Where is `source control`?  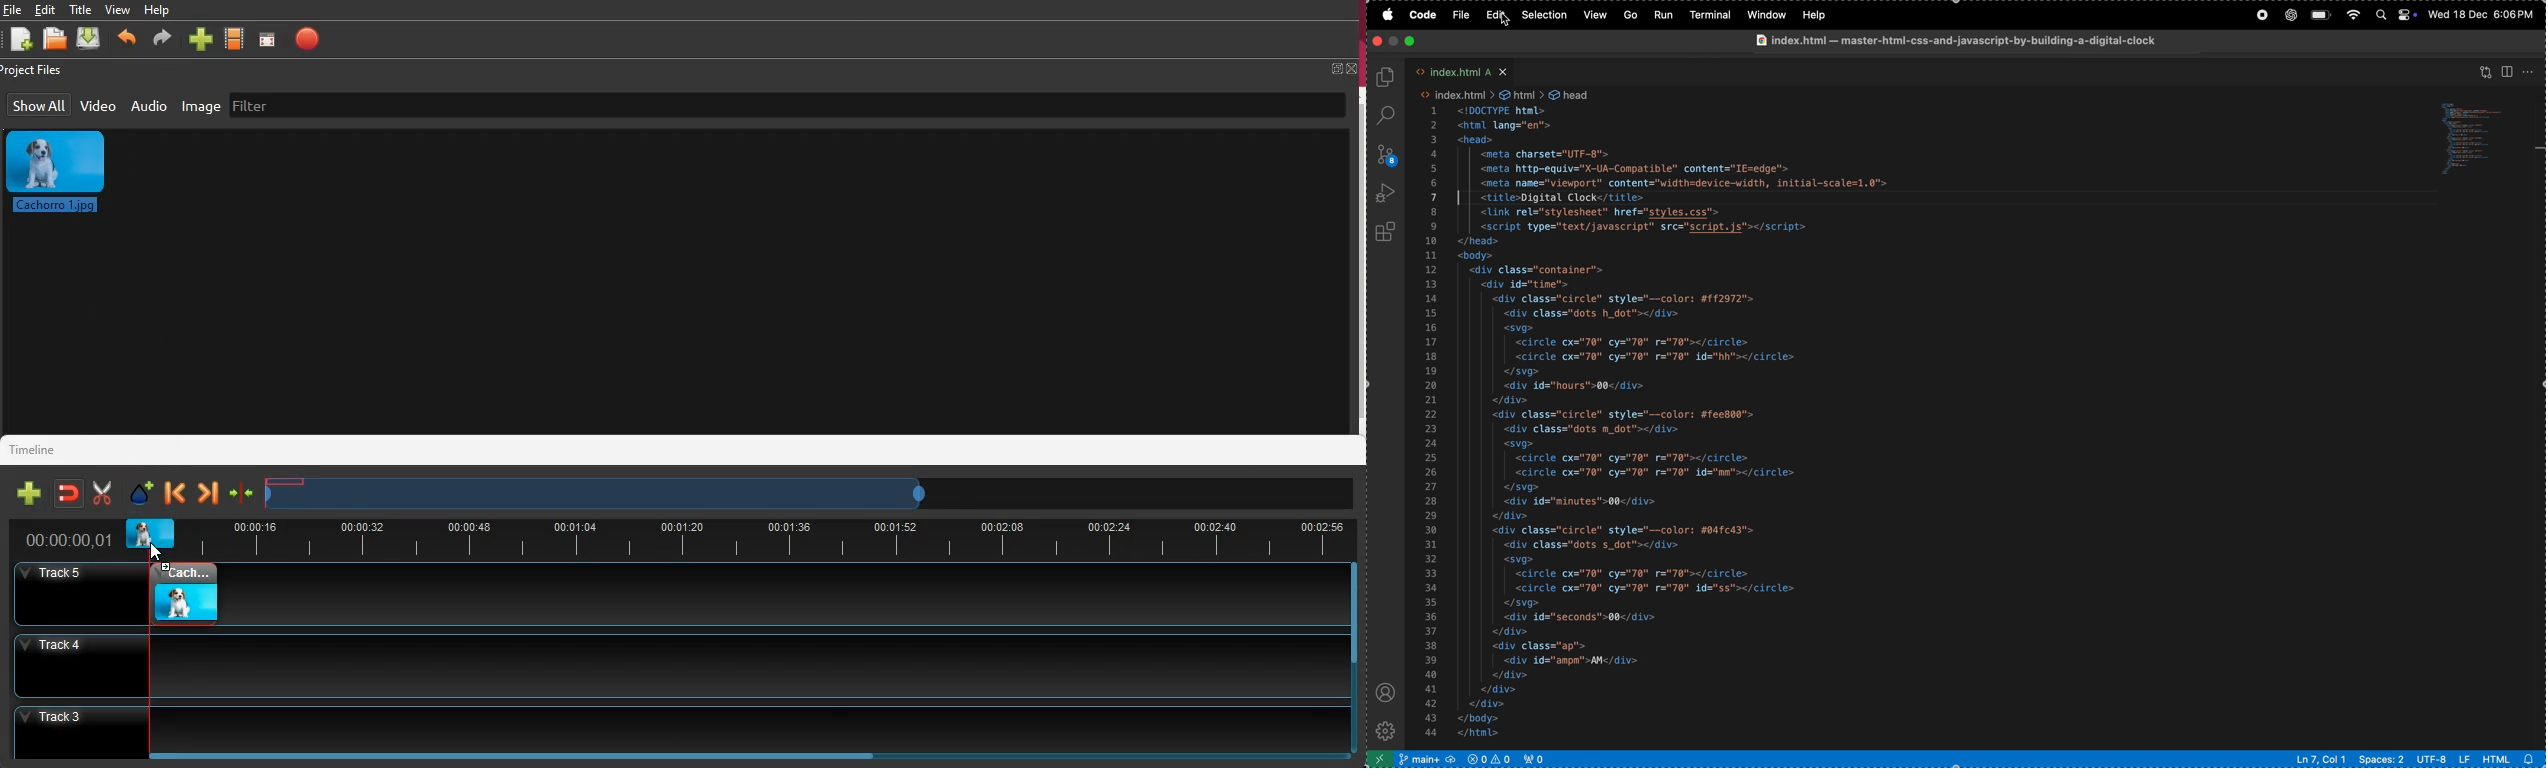
source control is located at coordinates (1385, 154).